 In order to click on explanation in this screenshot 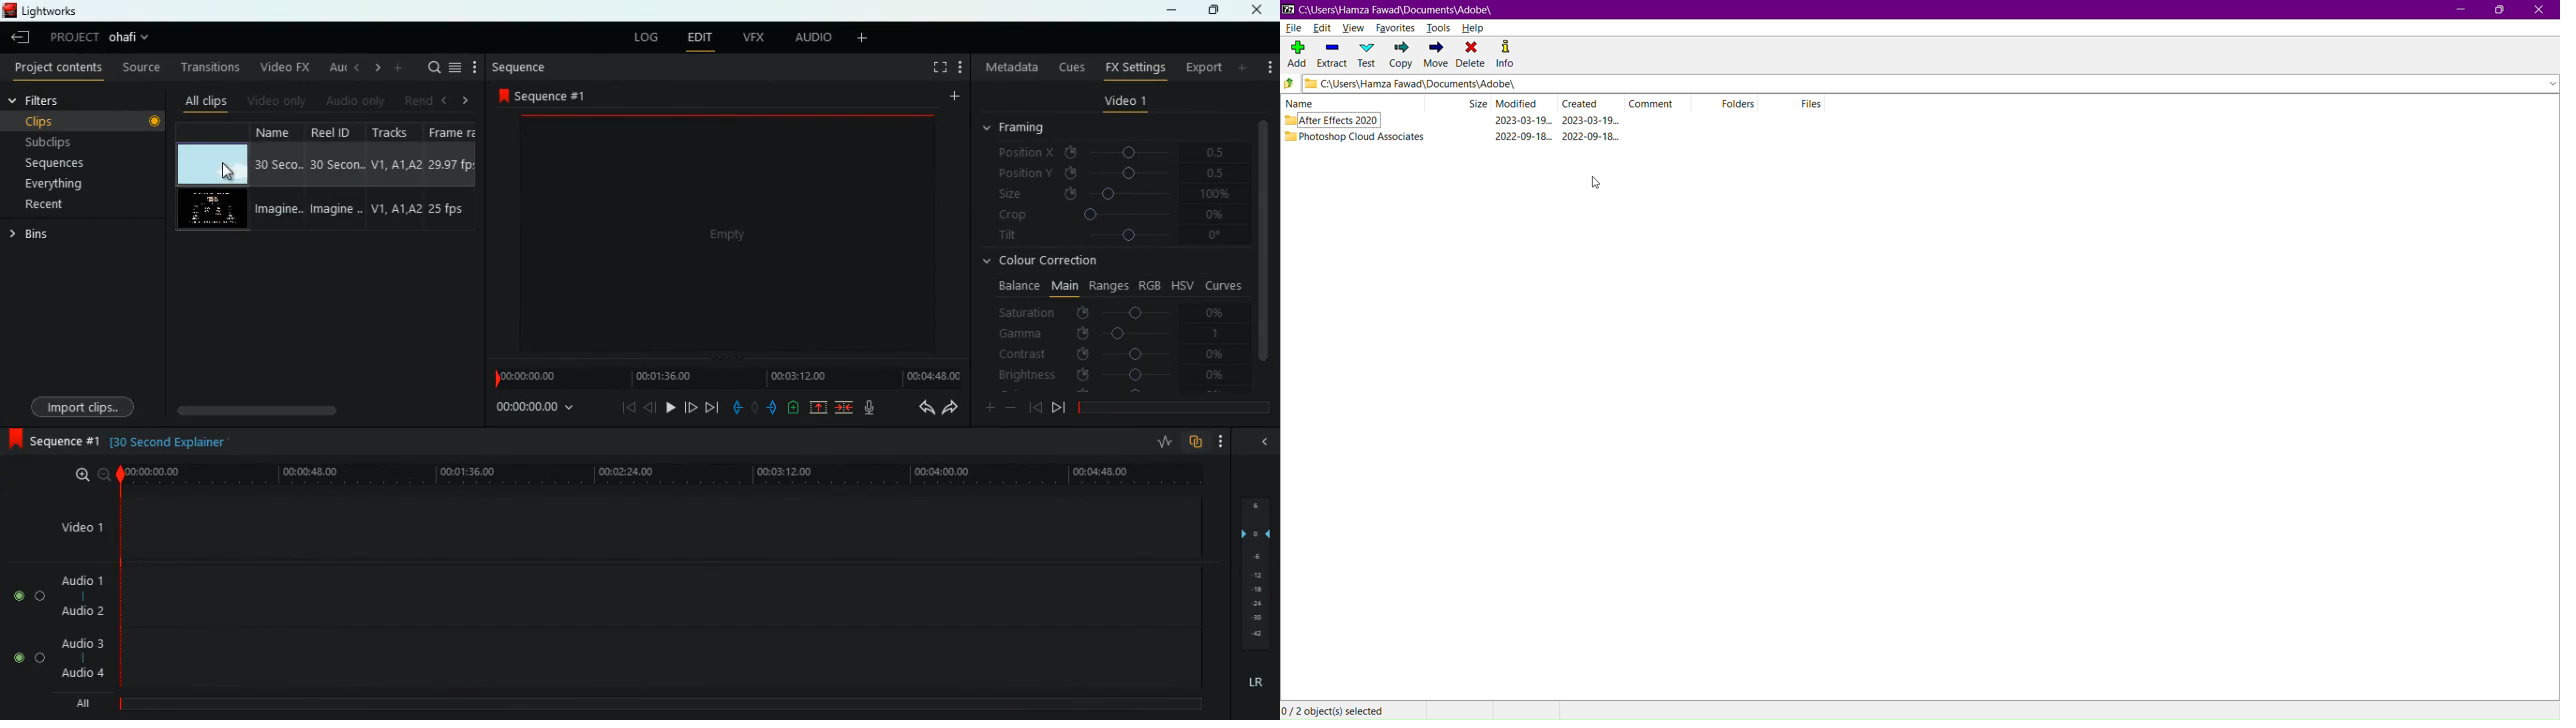, I will do `click(170, 443)`.